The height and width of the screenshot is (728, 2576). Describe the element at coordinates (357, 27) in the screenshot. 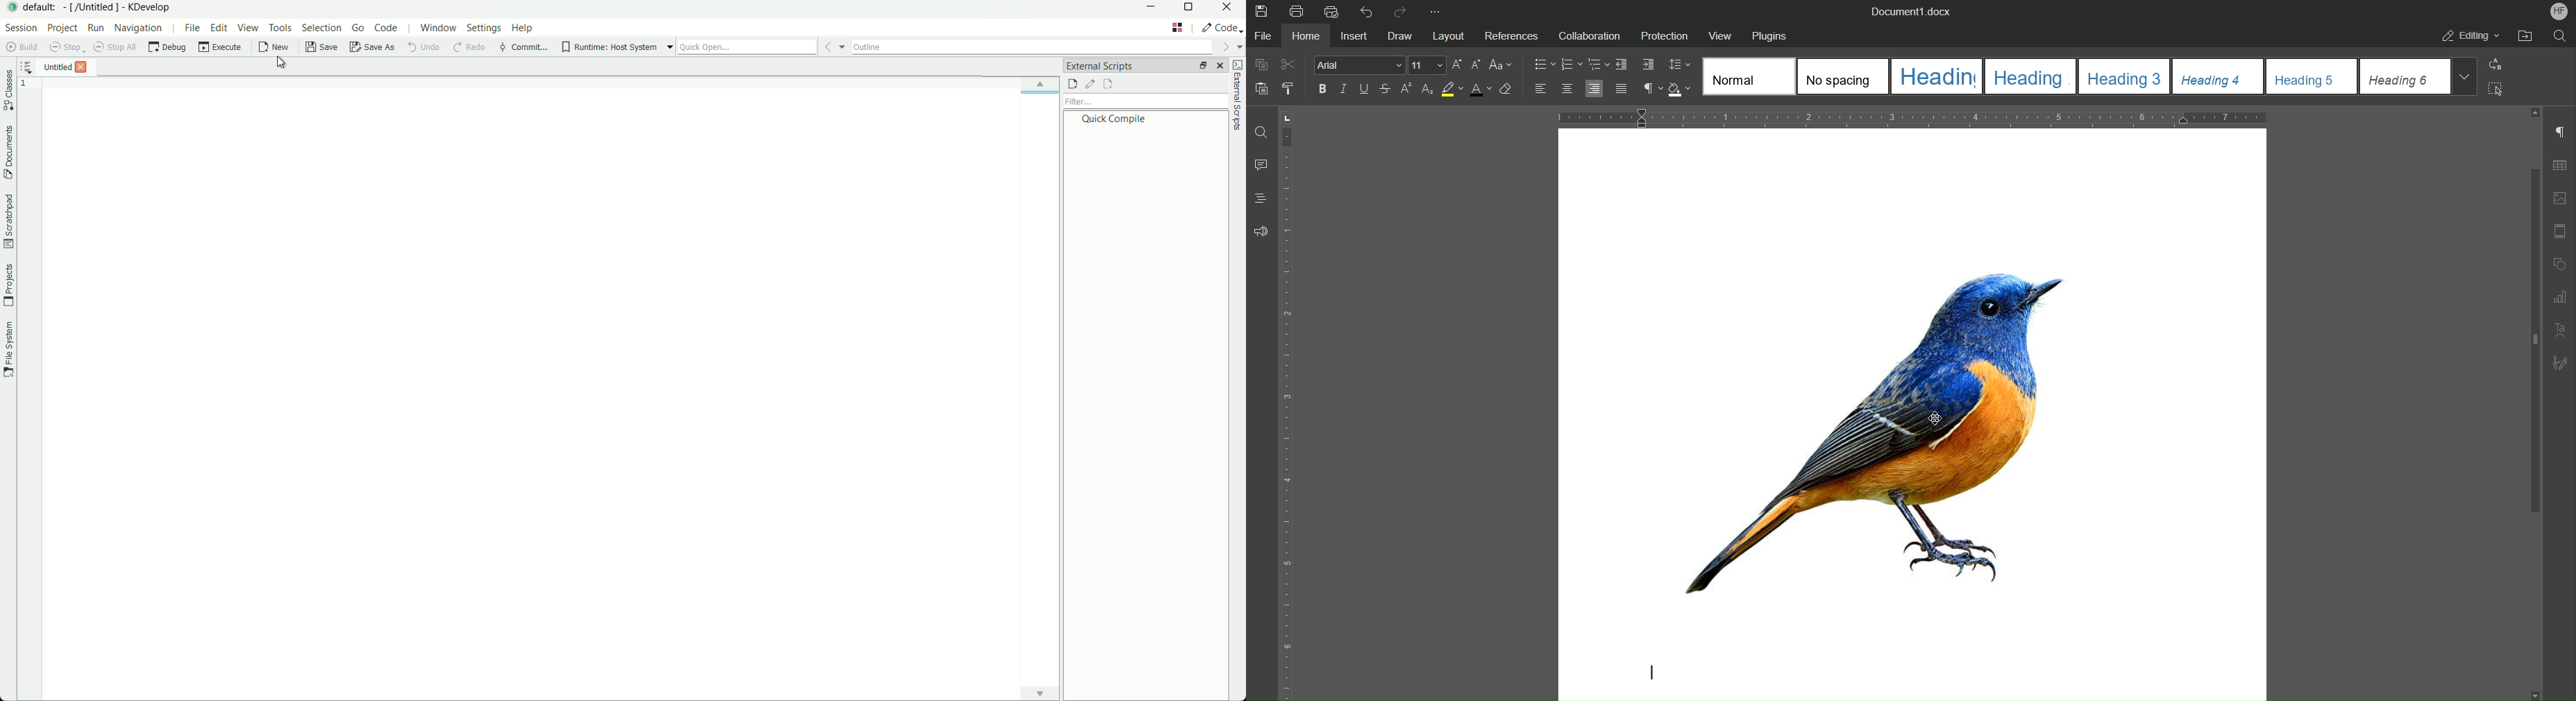

I see `go menu` at that location.